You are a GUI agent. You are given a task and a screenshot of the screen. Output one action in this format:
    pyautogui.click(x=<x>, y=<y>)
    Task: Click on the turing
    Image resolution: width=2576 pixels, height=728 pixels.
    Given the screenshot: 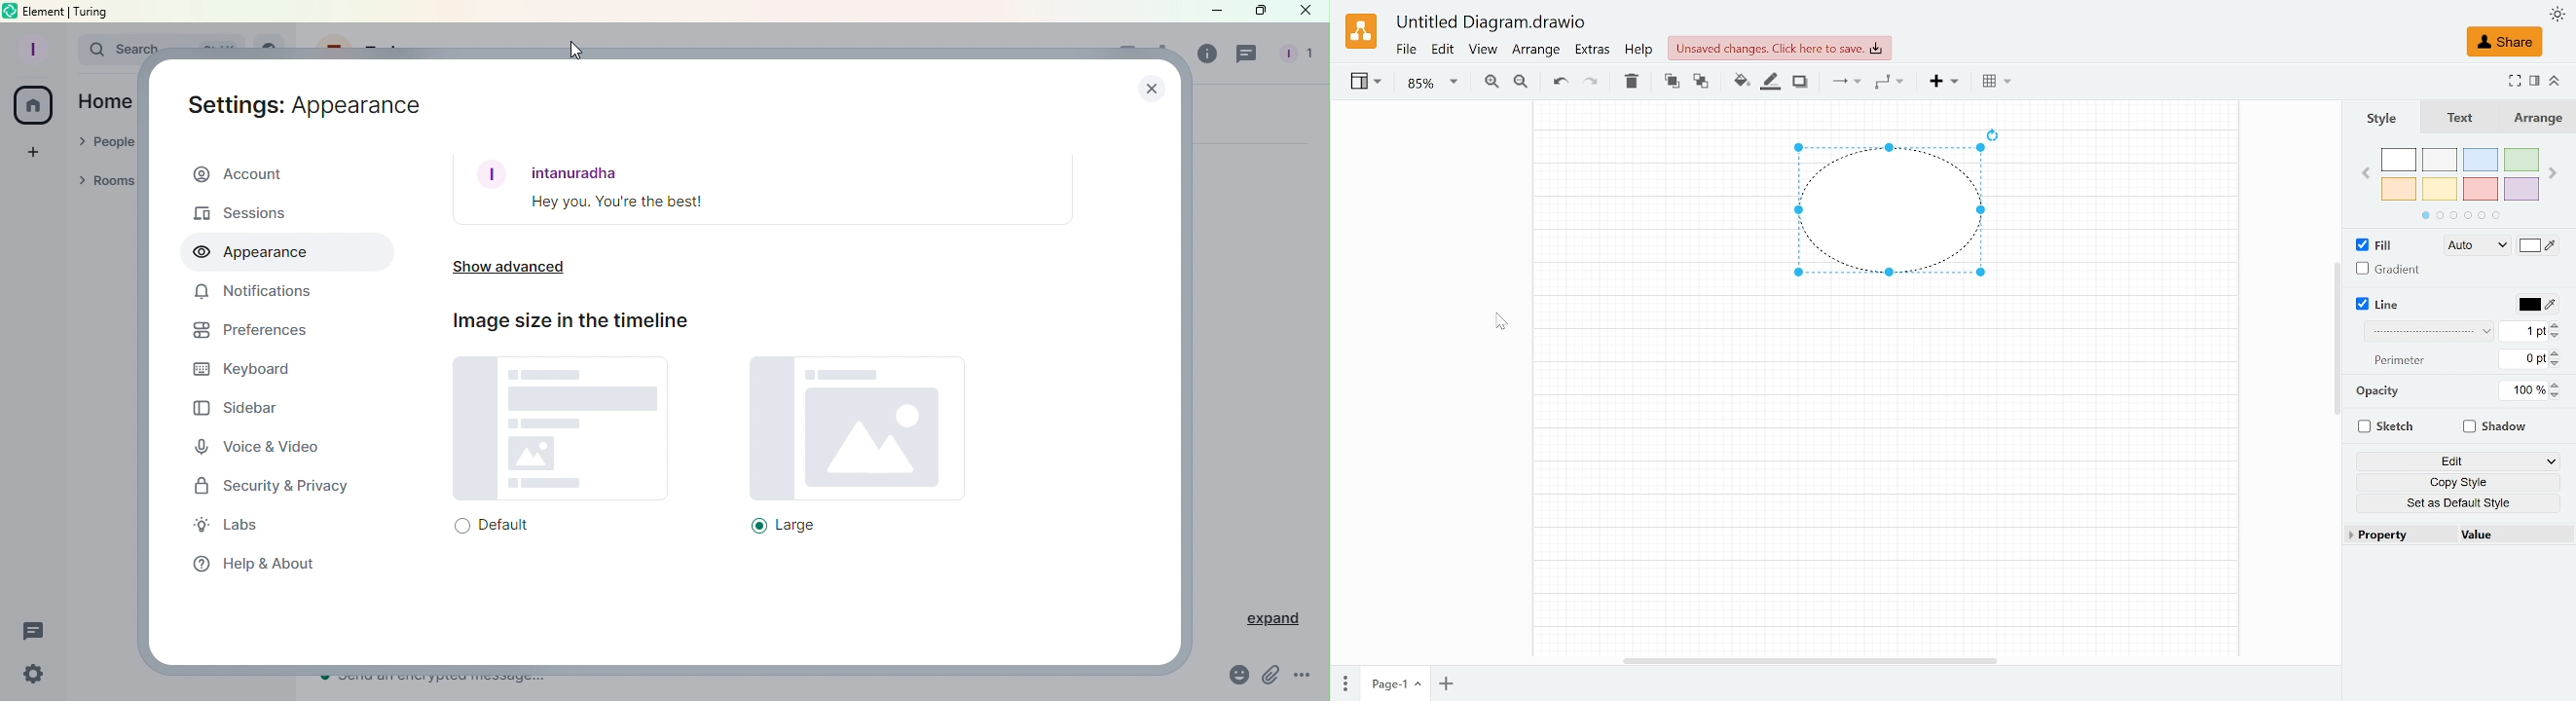 What is the action you would take?
    pyautogui.click(x=92, y=11)
    